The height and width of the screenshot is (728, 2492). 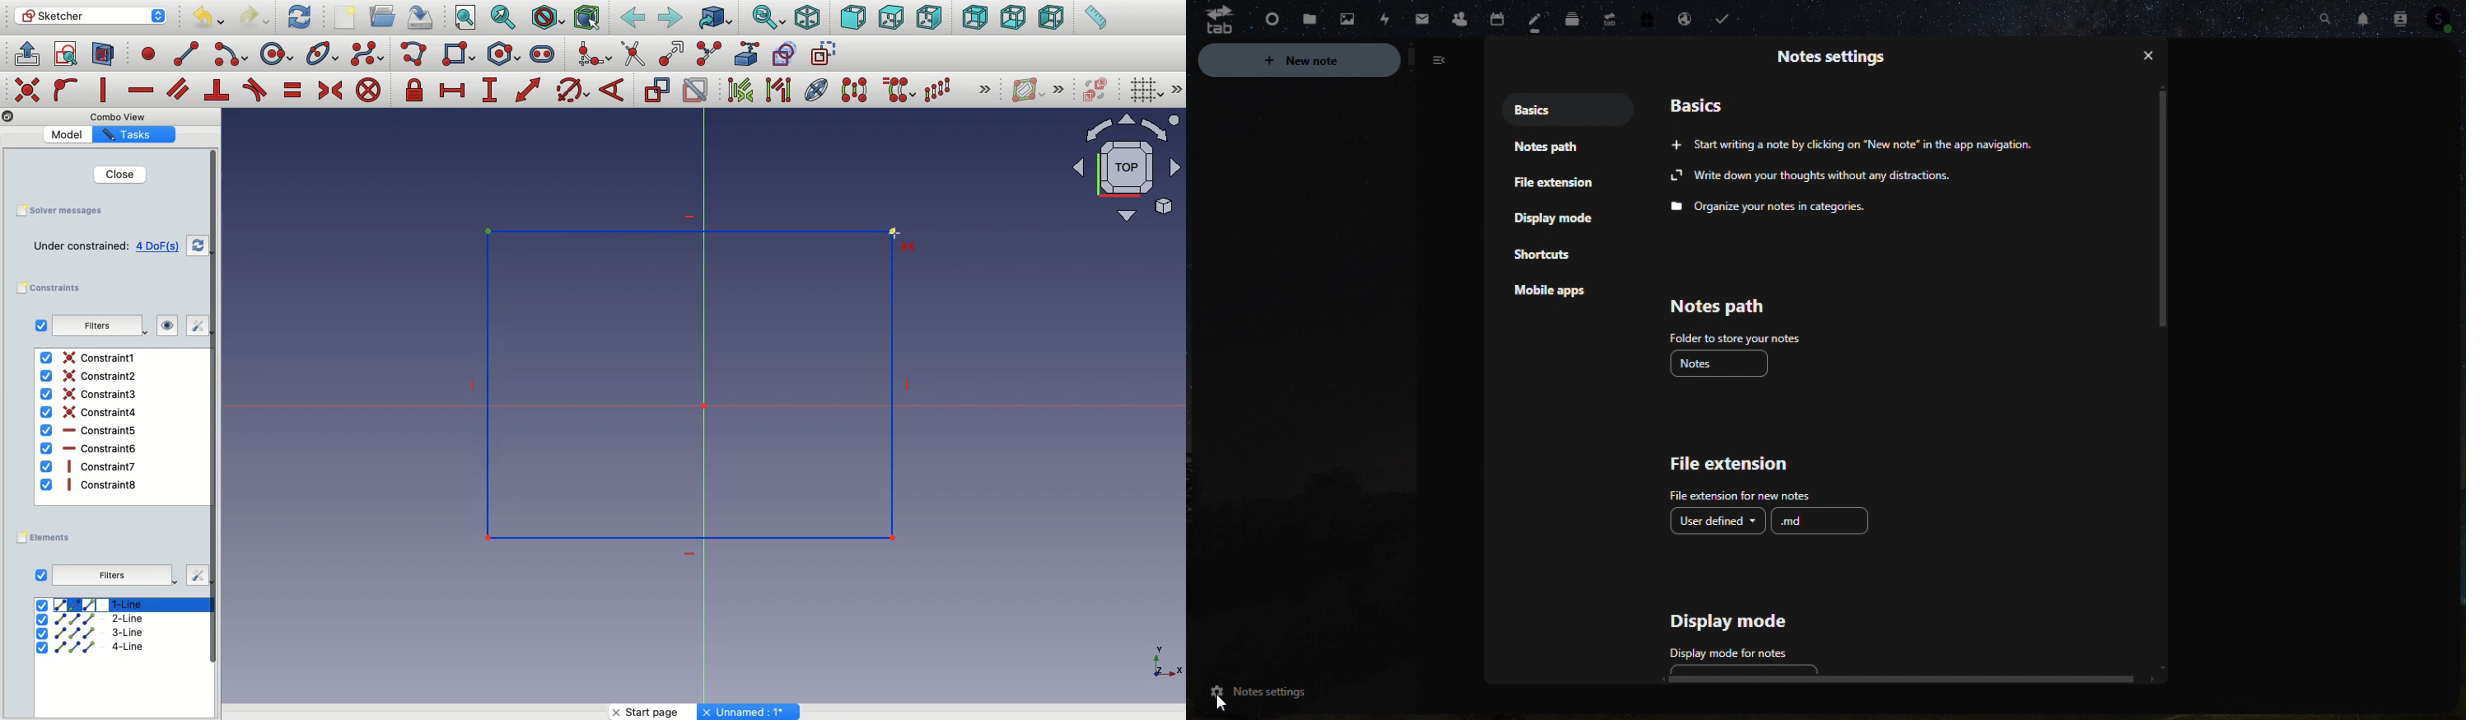 I want to click on Right, so click(x=932, y=17).